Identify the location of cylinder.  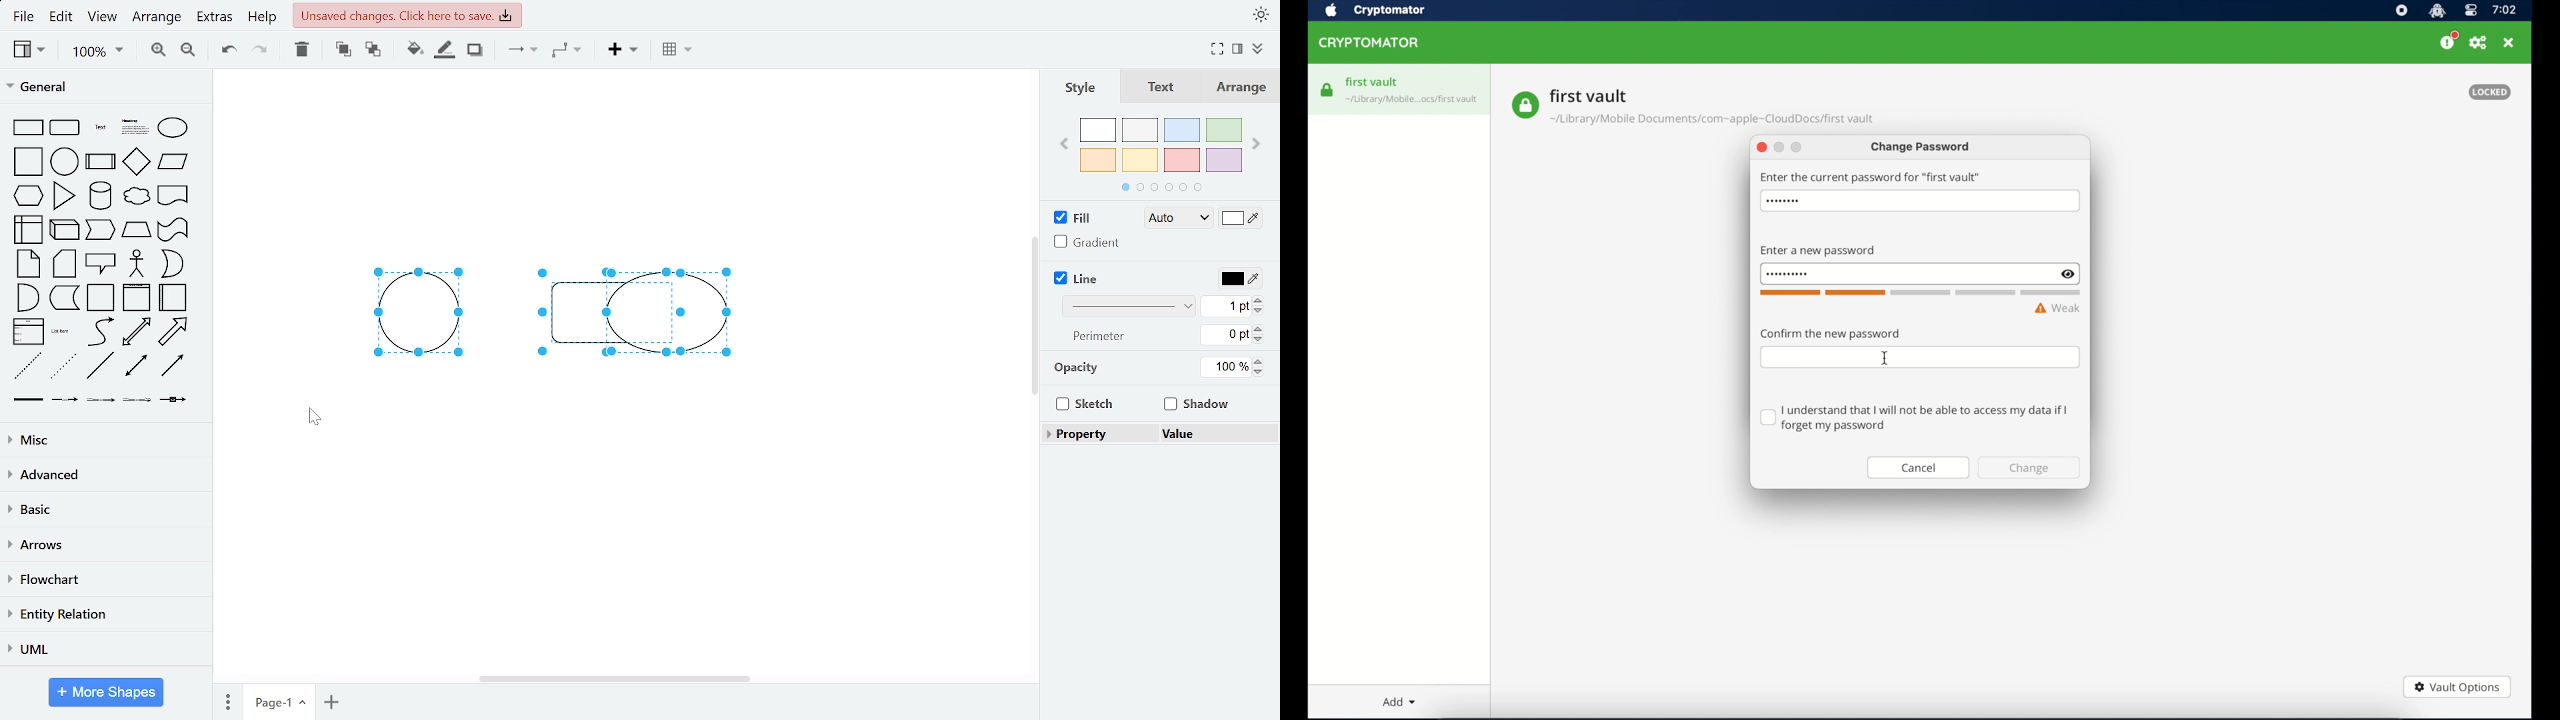
(100, 196).